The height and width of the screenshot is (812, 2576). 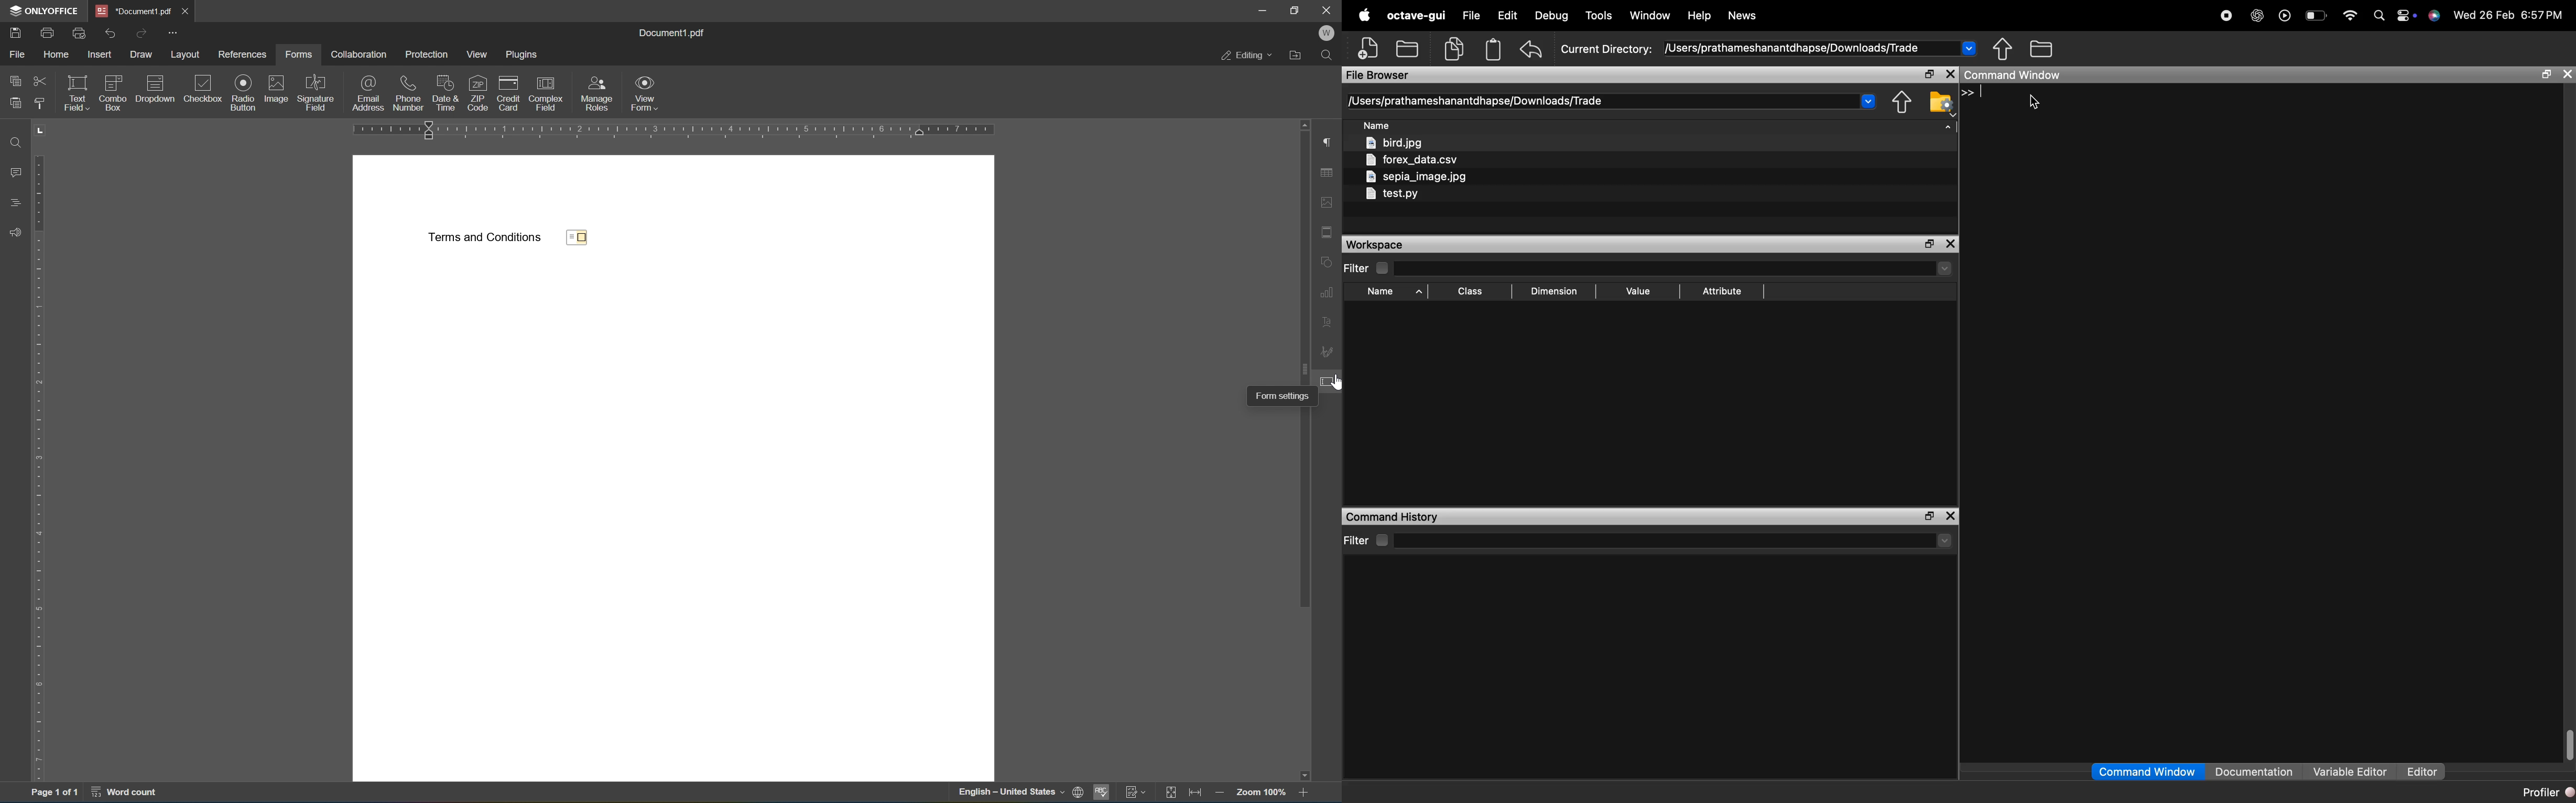 I want to click on play, so click(x=2287, y=16).